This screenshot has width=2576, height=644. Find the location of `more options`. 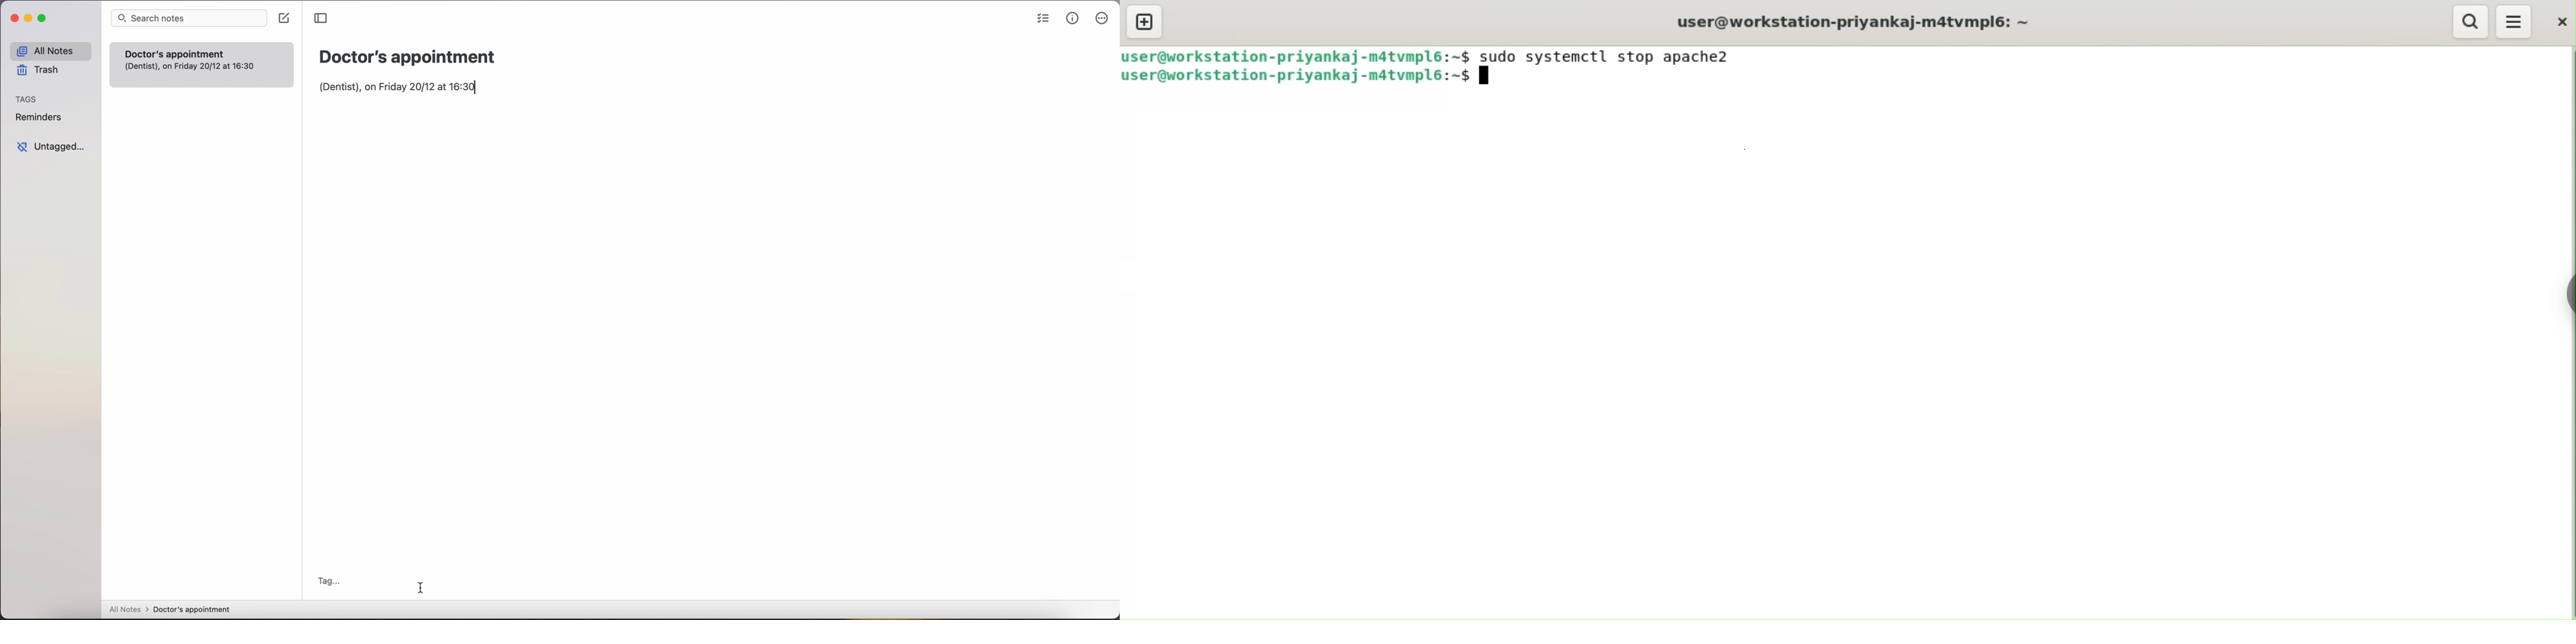

more options is located at coordinates (1102, 18).